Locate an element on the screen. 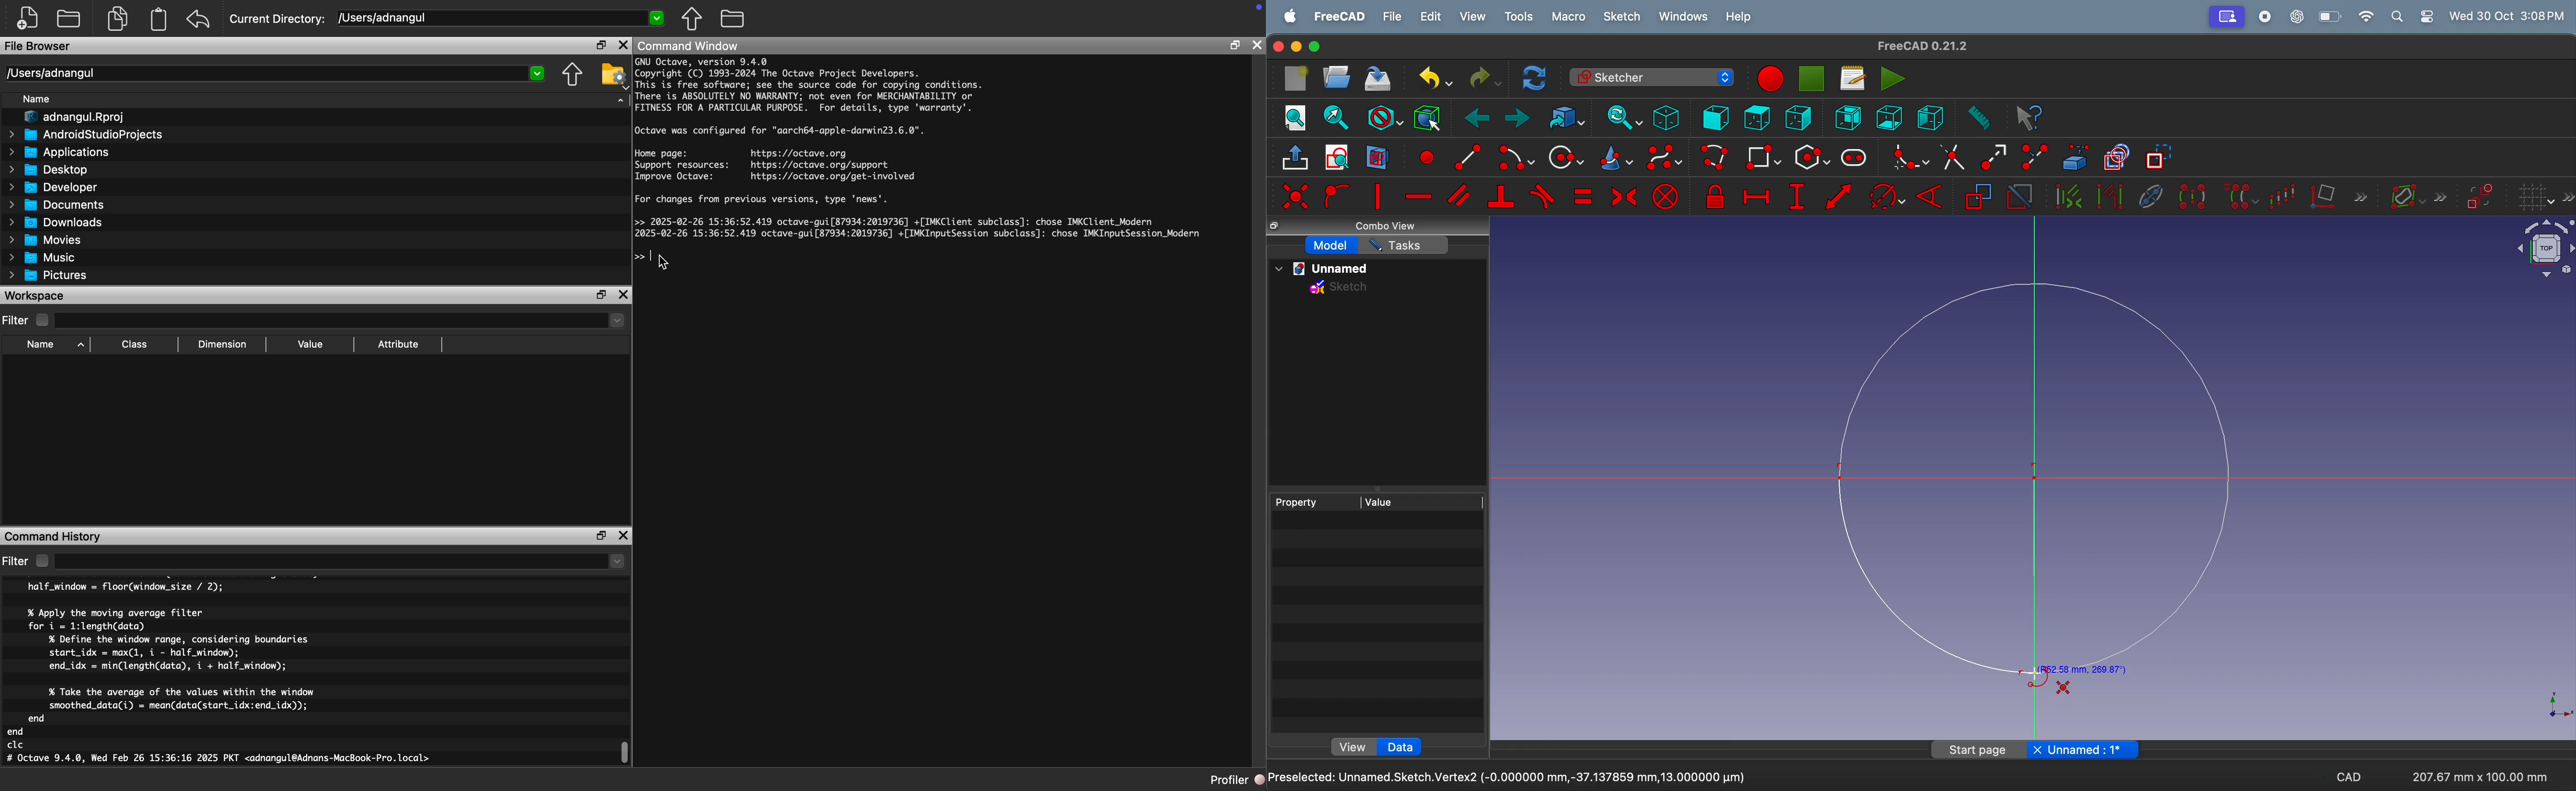 The image size is (2576, 812). open new document is located at coordinates (1336, 77).